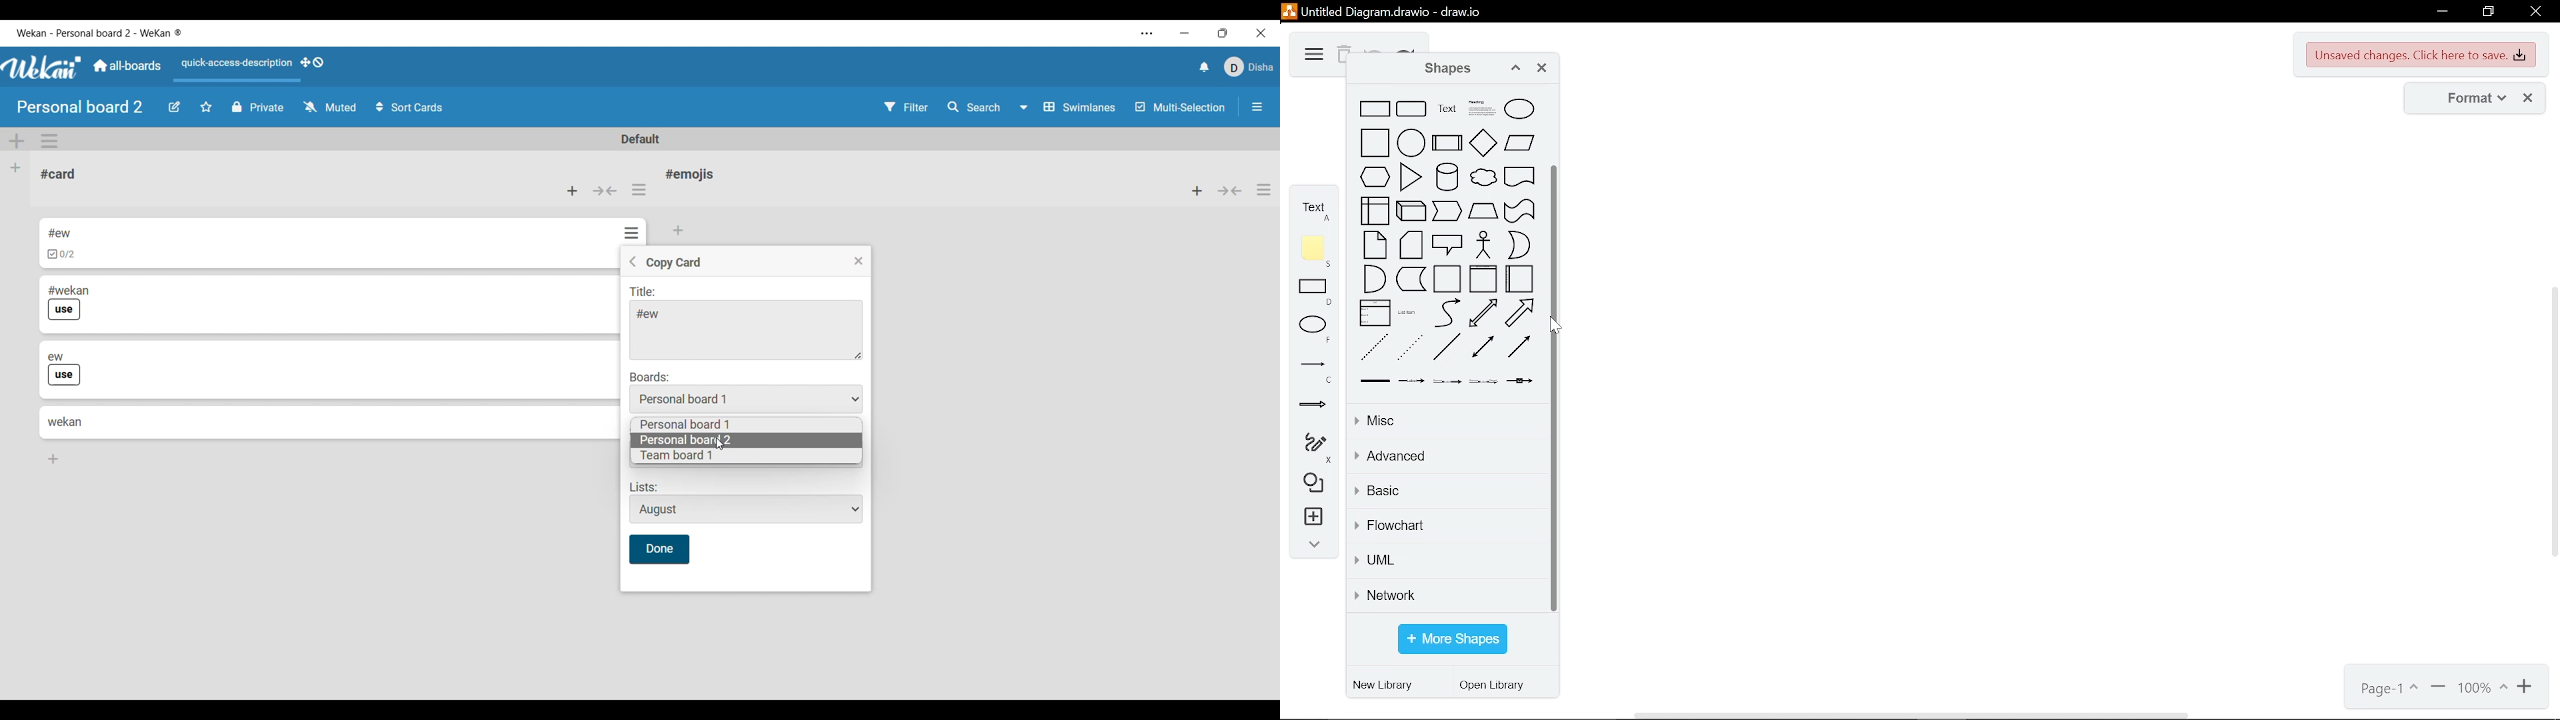 This screenshot has width=2576, height=728. I want to click on minimize, so click(2440, 12).